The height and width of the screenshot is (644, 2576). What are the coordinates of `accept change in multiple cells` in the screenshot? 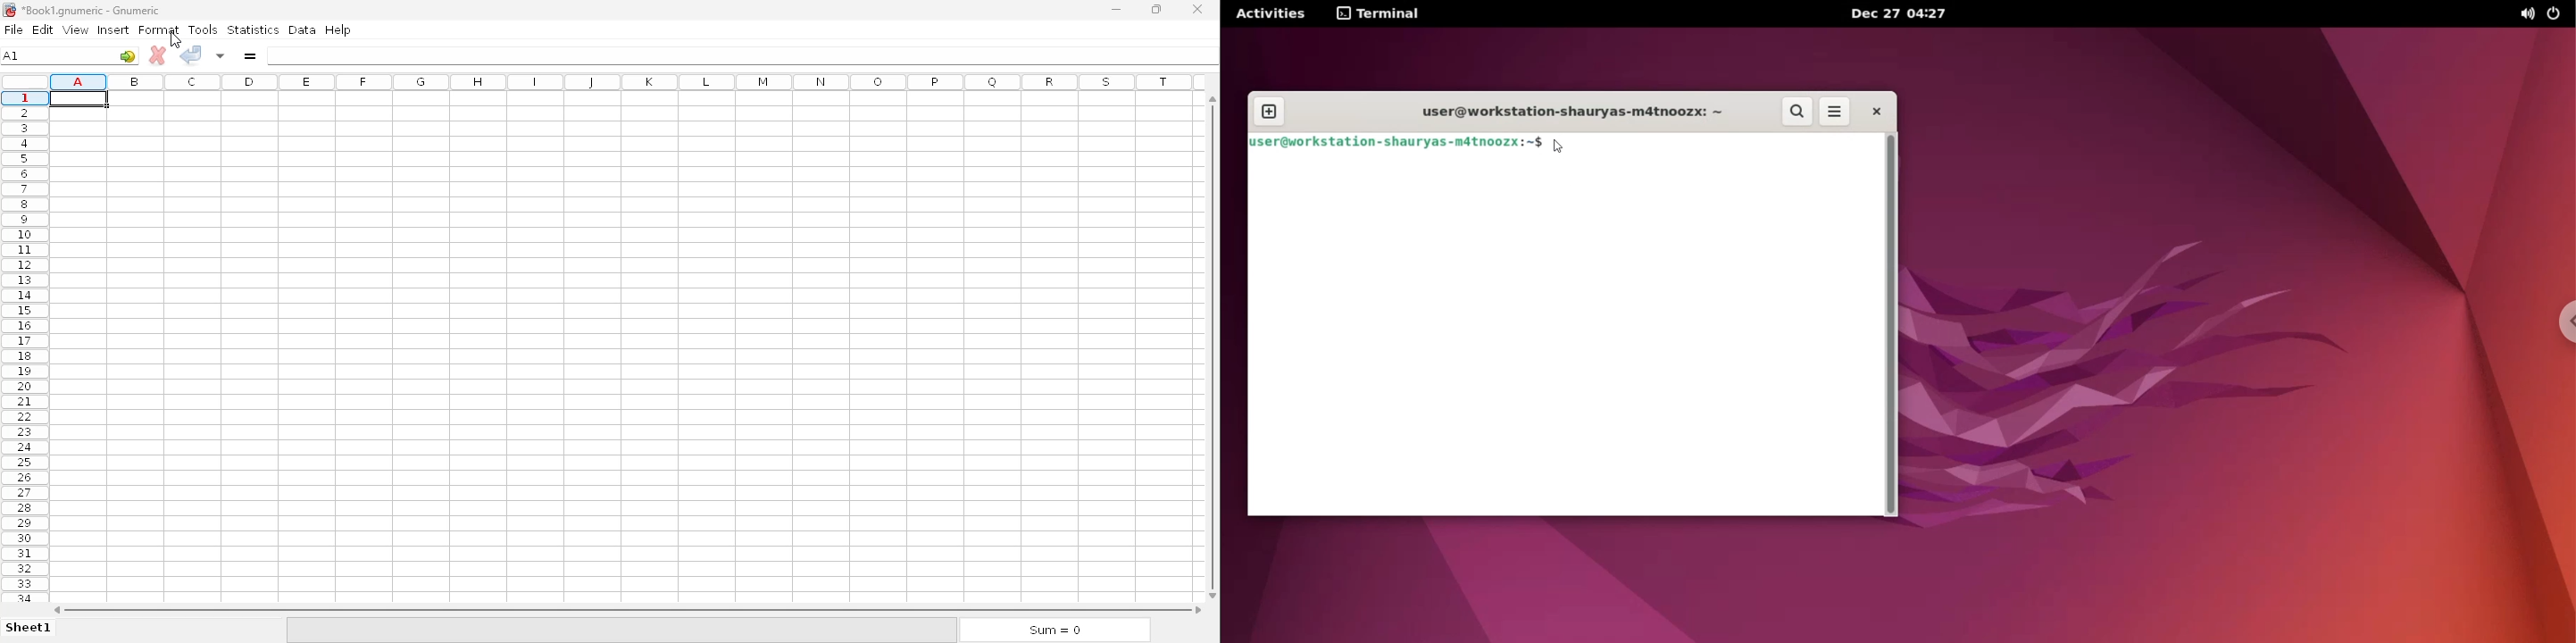 It's located at (220, 54).